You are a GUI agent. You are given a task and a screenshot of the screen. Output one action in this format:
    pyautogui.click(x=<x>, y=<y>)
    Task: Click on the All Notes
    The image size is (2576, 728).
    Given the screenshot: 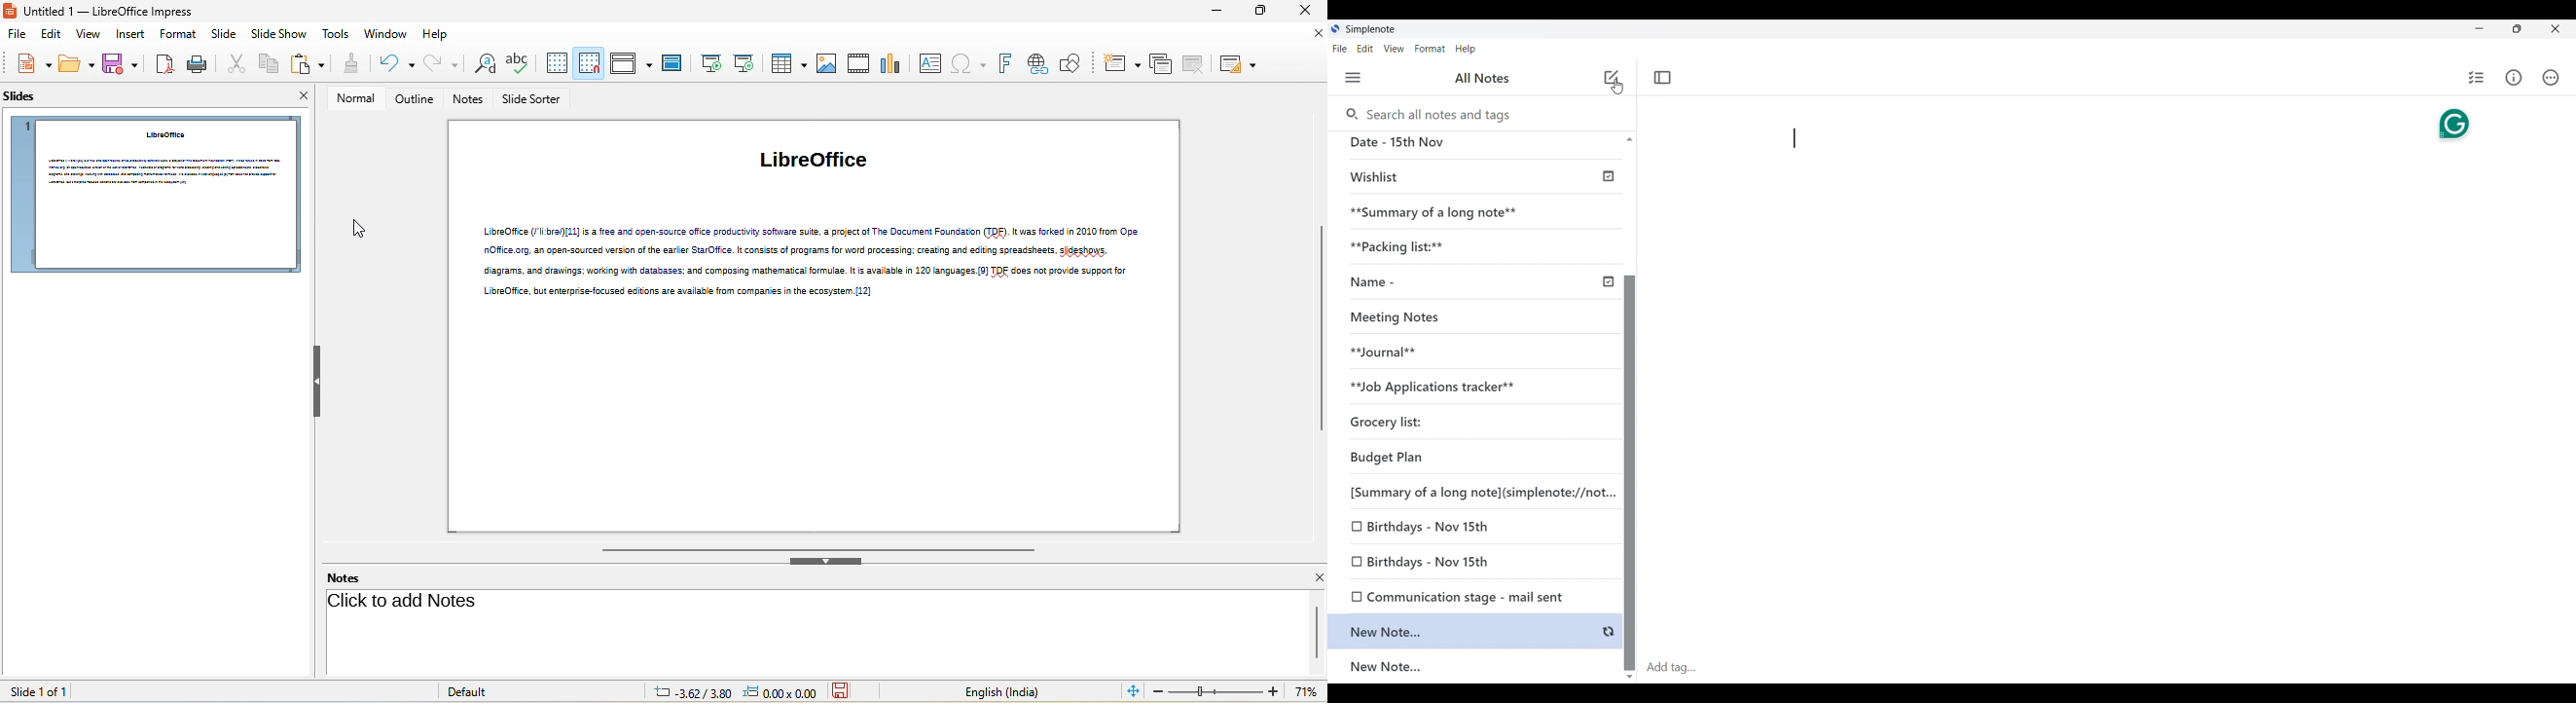 What is the action you would take?
    pyautogui.click(x=1480, y=78)
    